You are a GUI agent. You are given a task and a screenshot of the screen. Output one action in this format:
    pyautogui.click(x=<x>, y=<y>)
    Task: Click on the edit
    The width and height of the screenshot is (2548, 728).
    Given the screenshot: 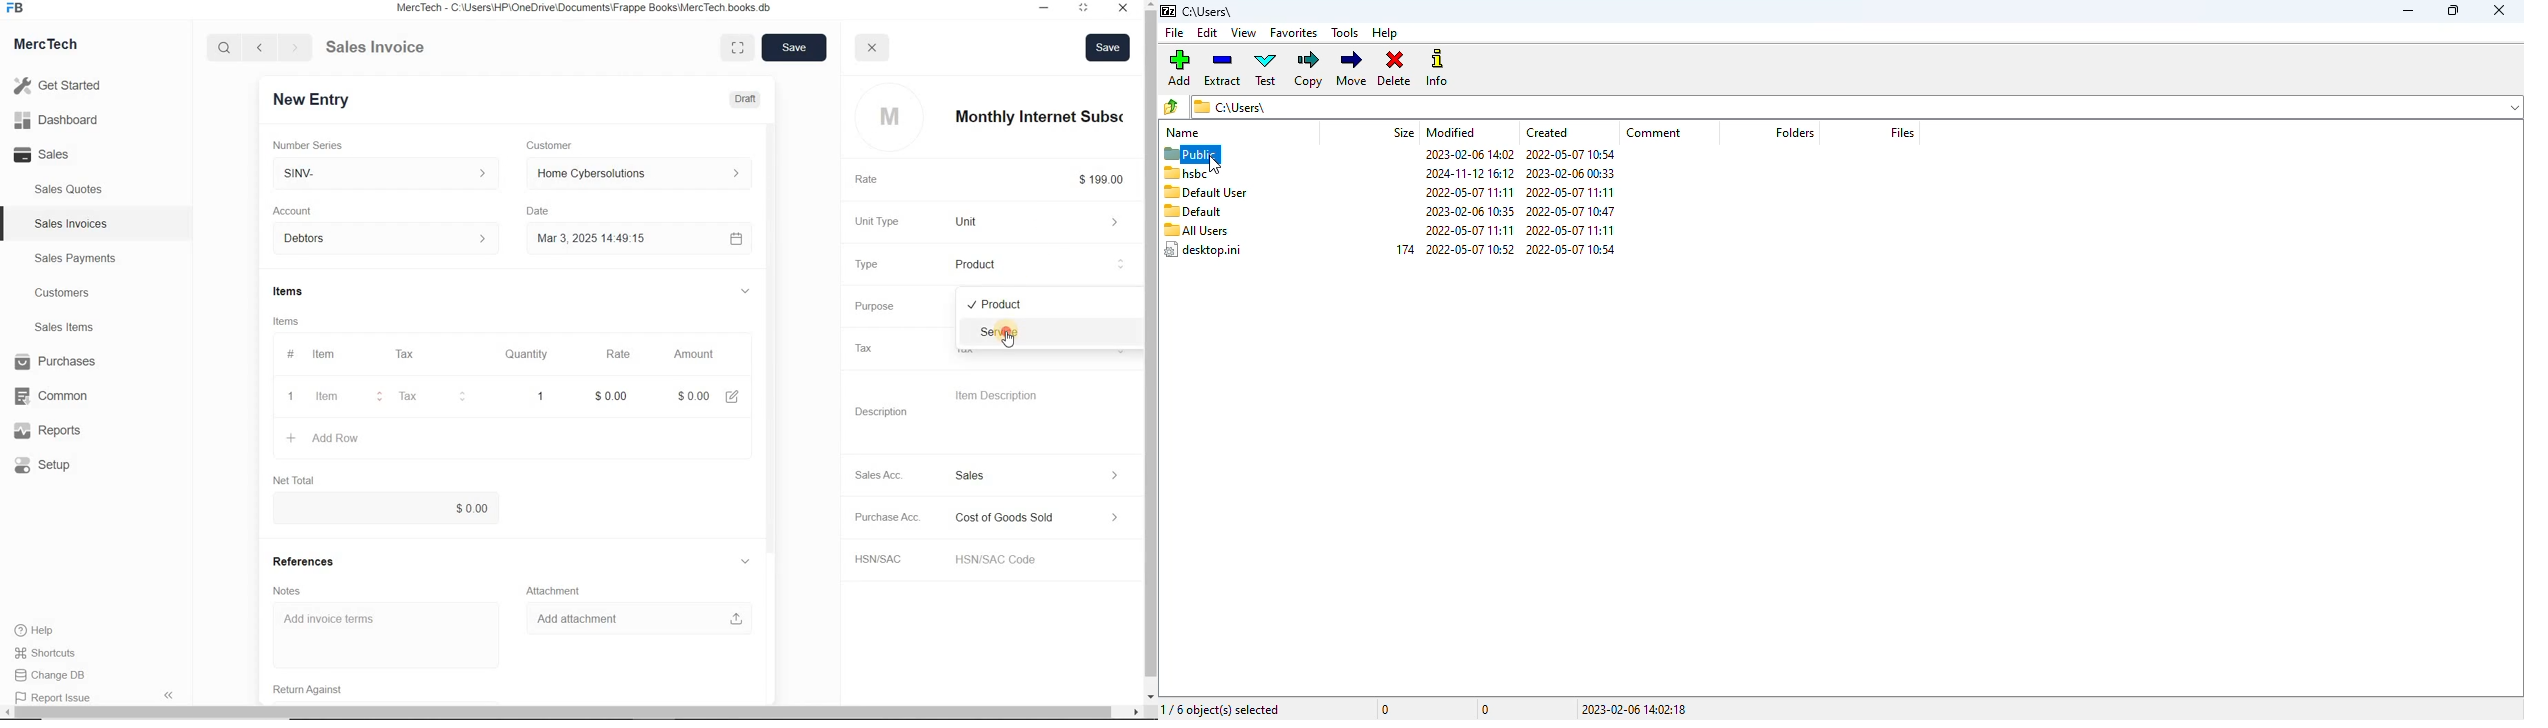 What is the action you would take?
    pyautogui.click(x=738, y=395)
    